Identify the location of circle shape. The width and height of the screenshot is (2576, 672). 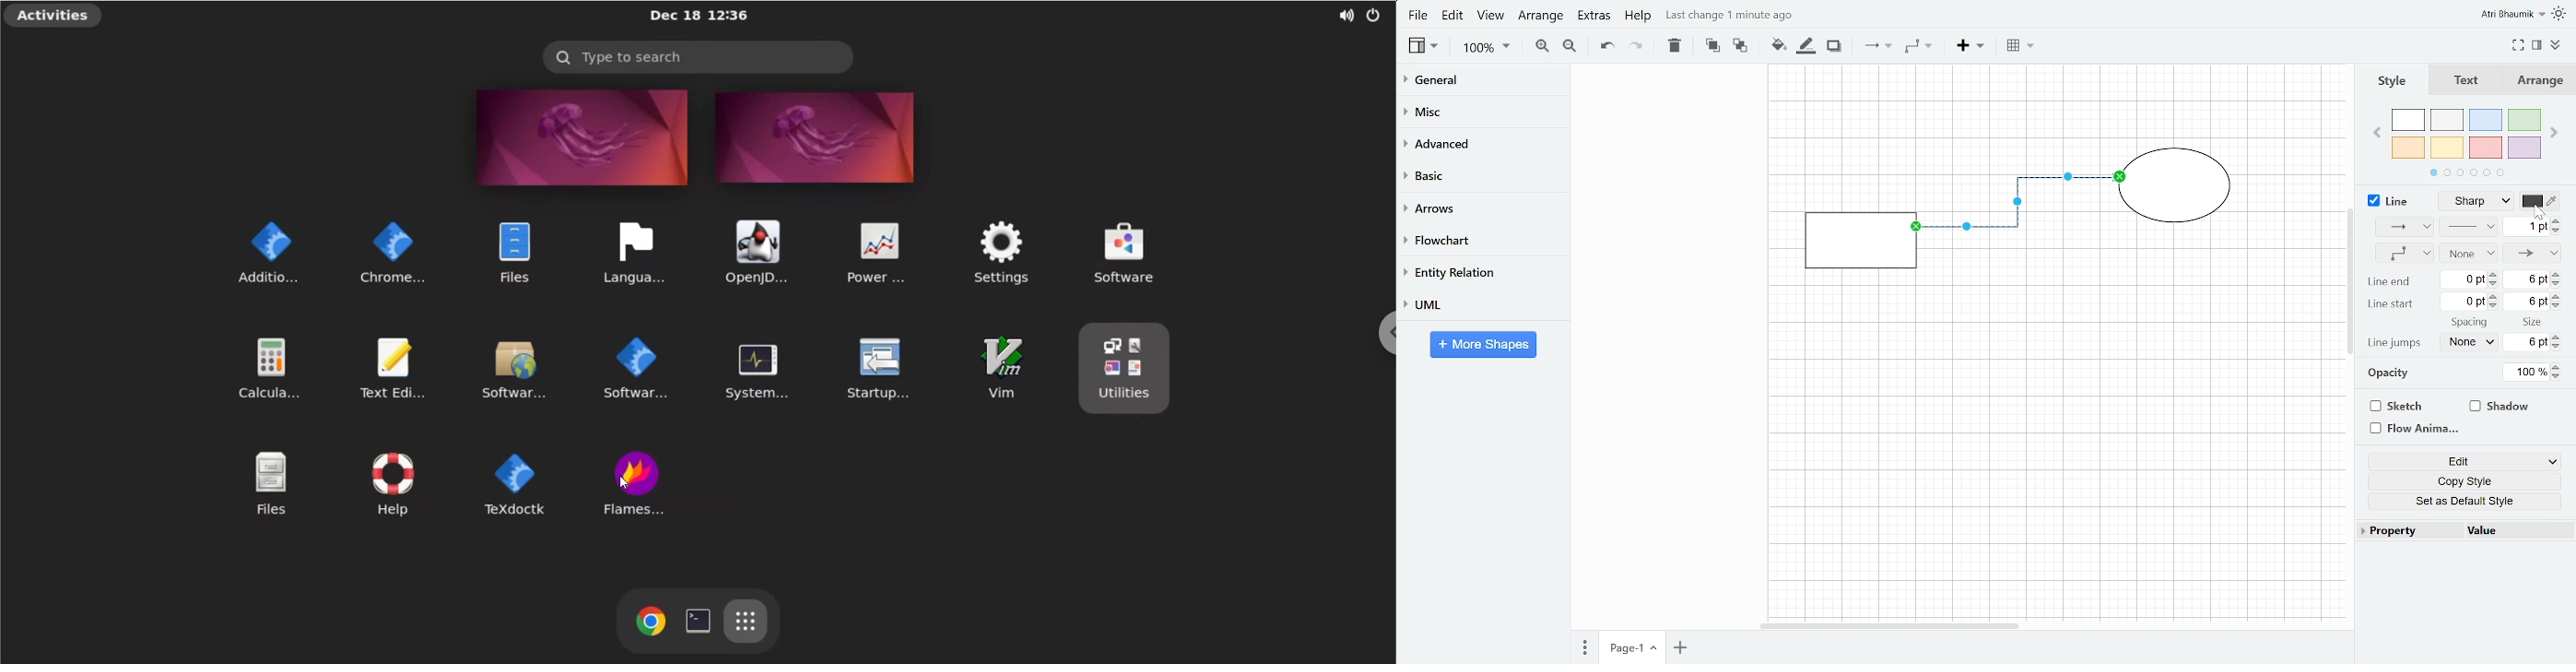
(2178, 188).